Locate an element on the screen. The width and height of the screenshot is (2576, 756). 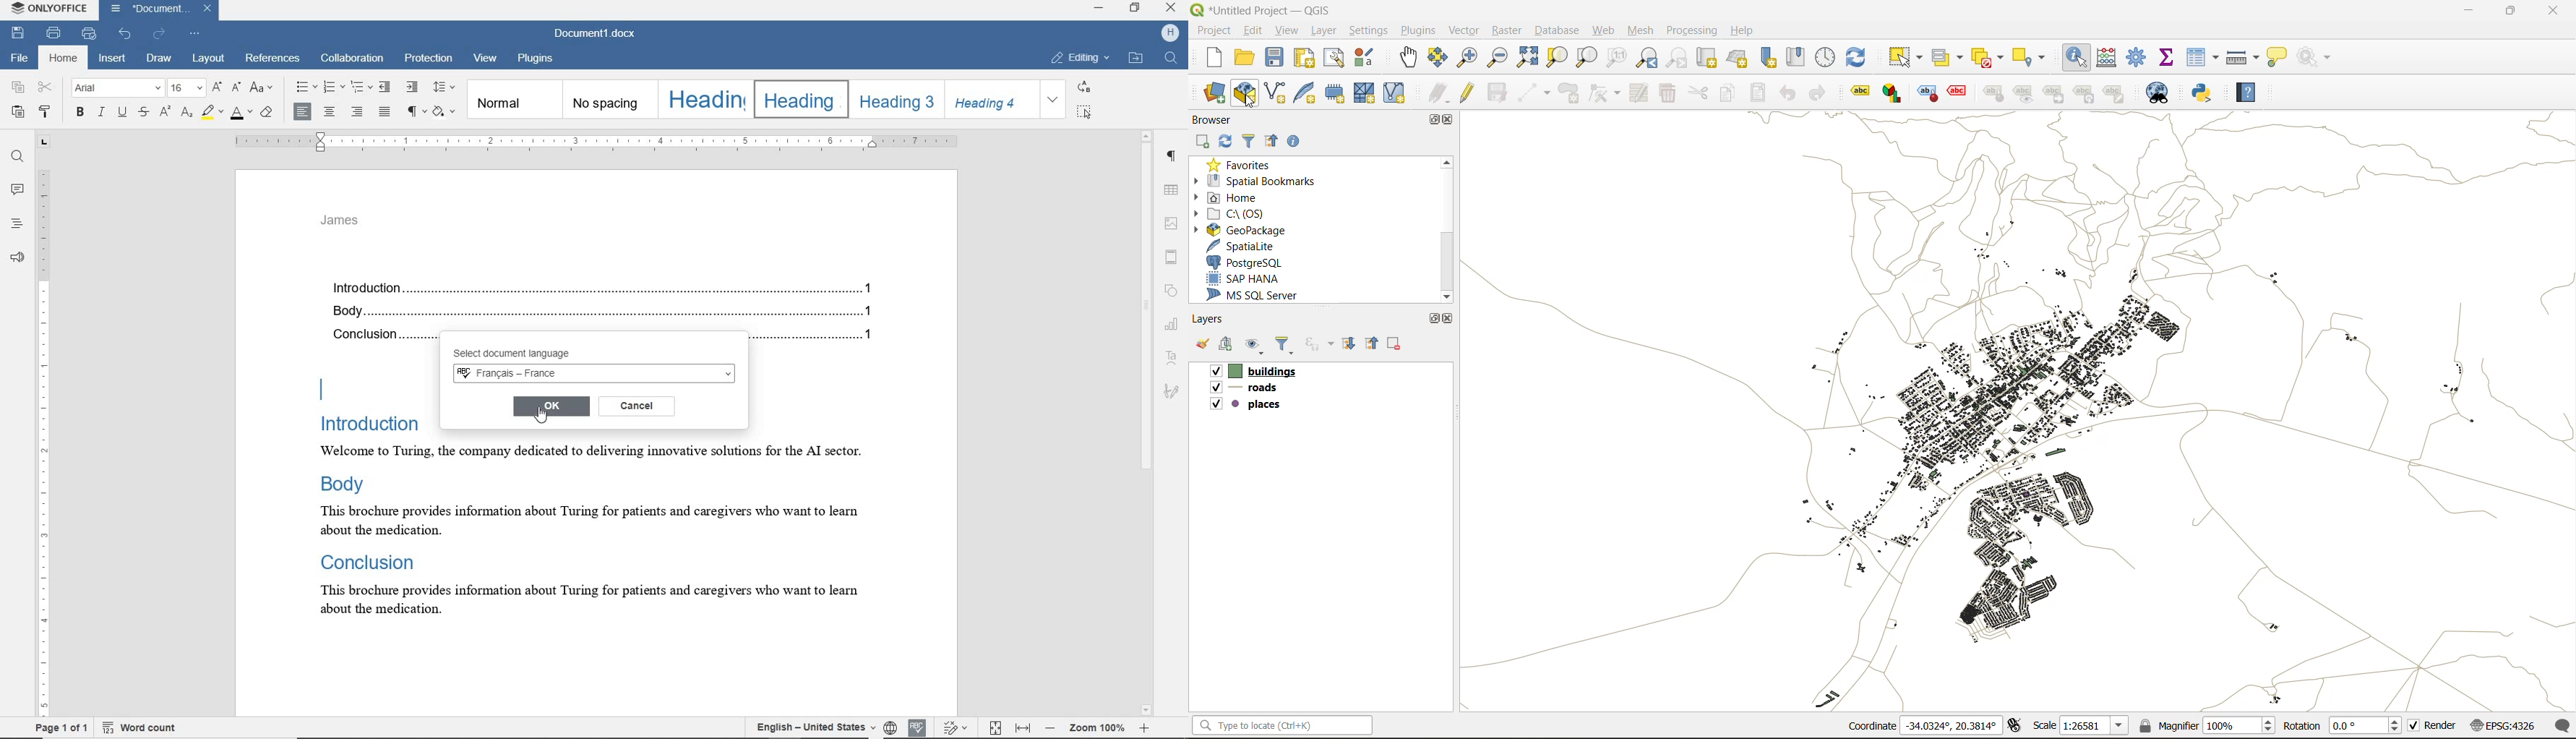
numbering is located at coordinates (335, 87).